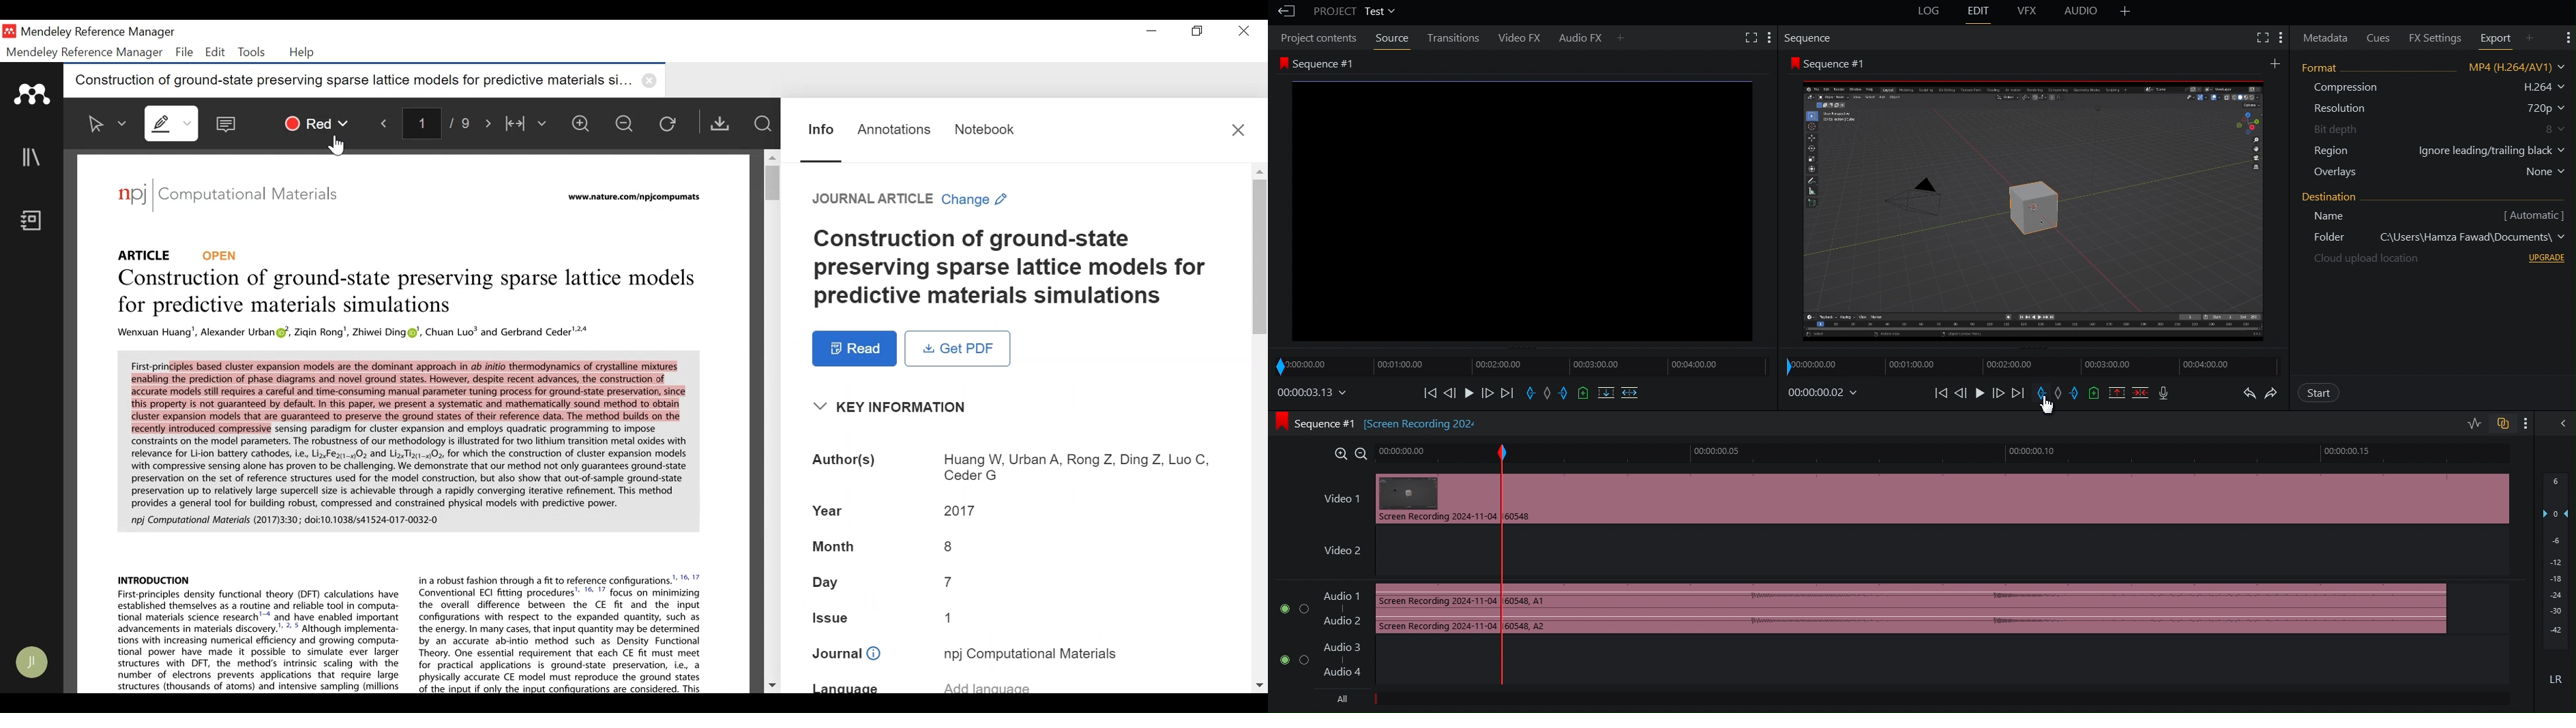 The image size is (2576, 728). What do you see at coordinates (339, 144) in the screenshot?
I see `Cursor` at bounding box center [339, 144].